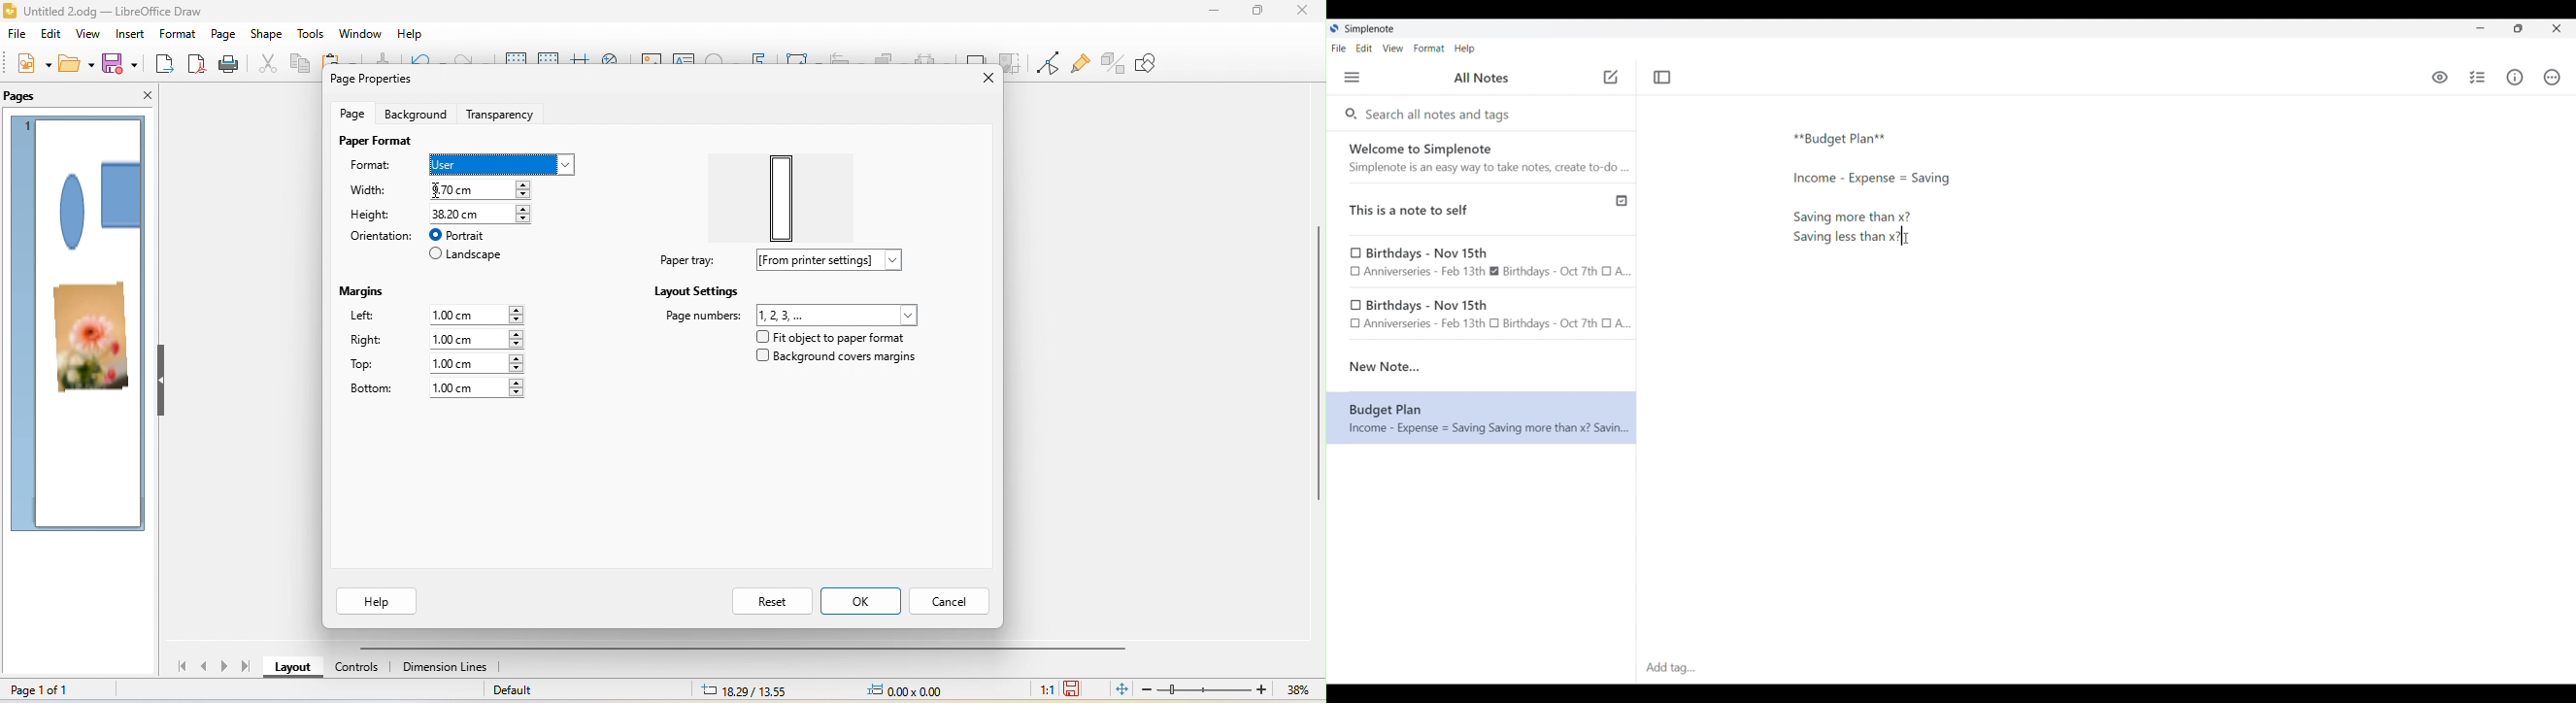 Image resolution: width=2576 pixels, height=728 pixels. What do you see at coordinates (1352, 77) in the screenshot?
I see `Menu` at bounding box center [1352, 77].